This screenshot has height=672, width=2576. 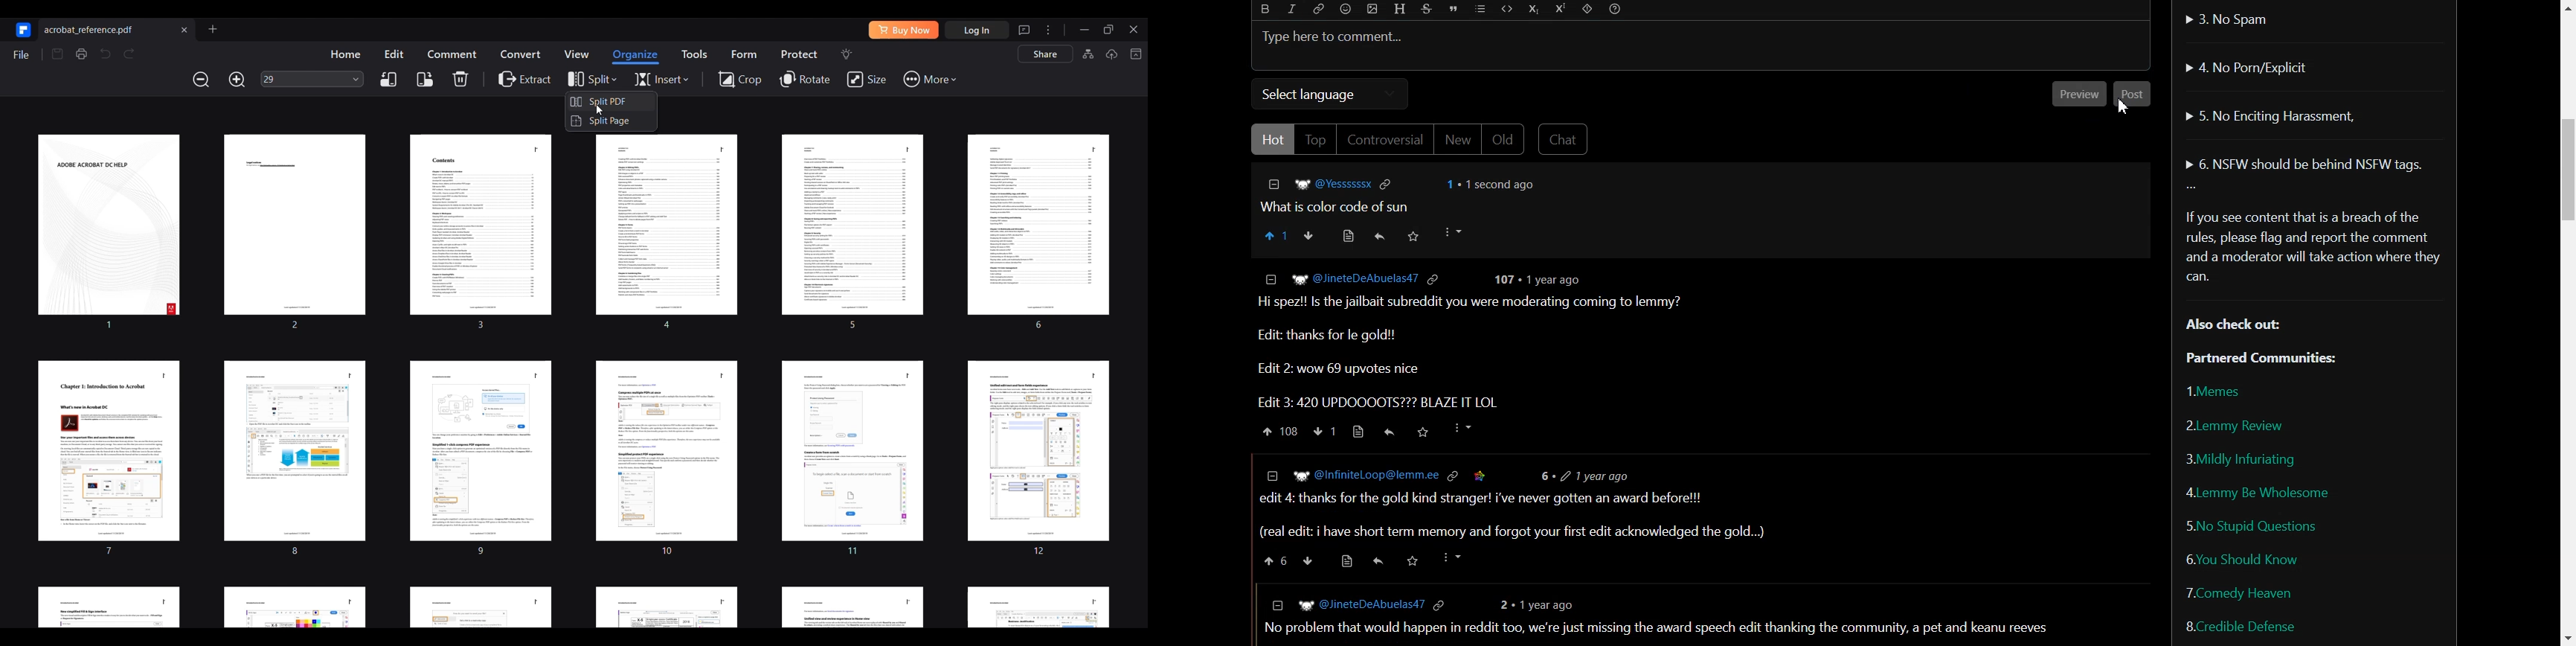 I want to click on 107 « 1 year ago, so click(x=1547, y=280).